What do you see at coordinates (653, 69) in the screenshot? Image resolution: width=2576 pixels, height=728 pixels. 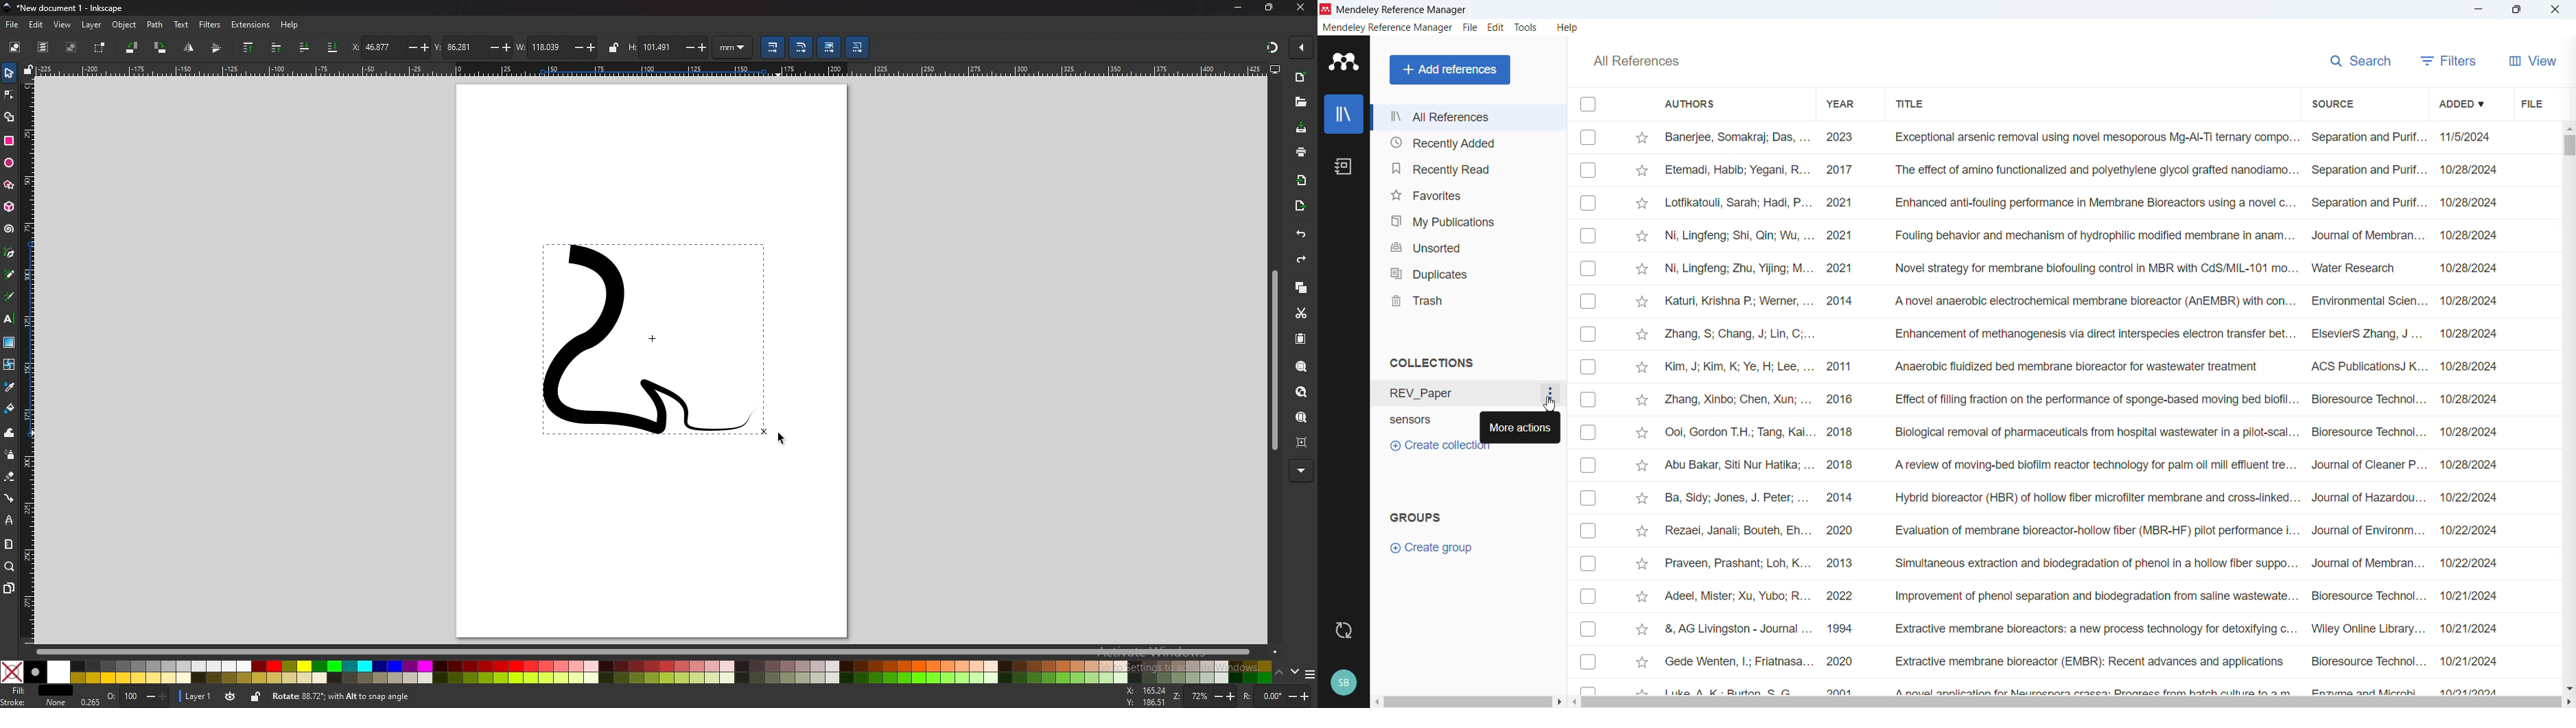 I see `horizontal ruler` at bounding box center [653, 69].